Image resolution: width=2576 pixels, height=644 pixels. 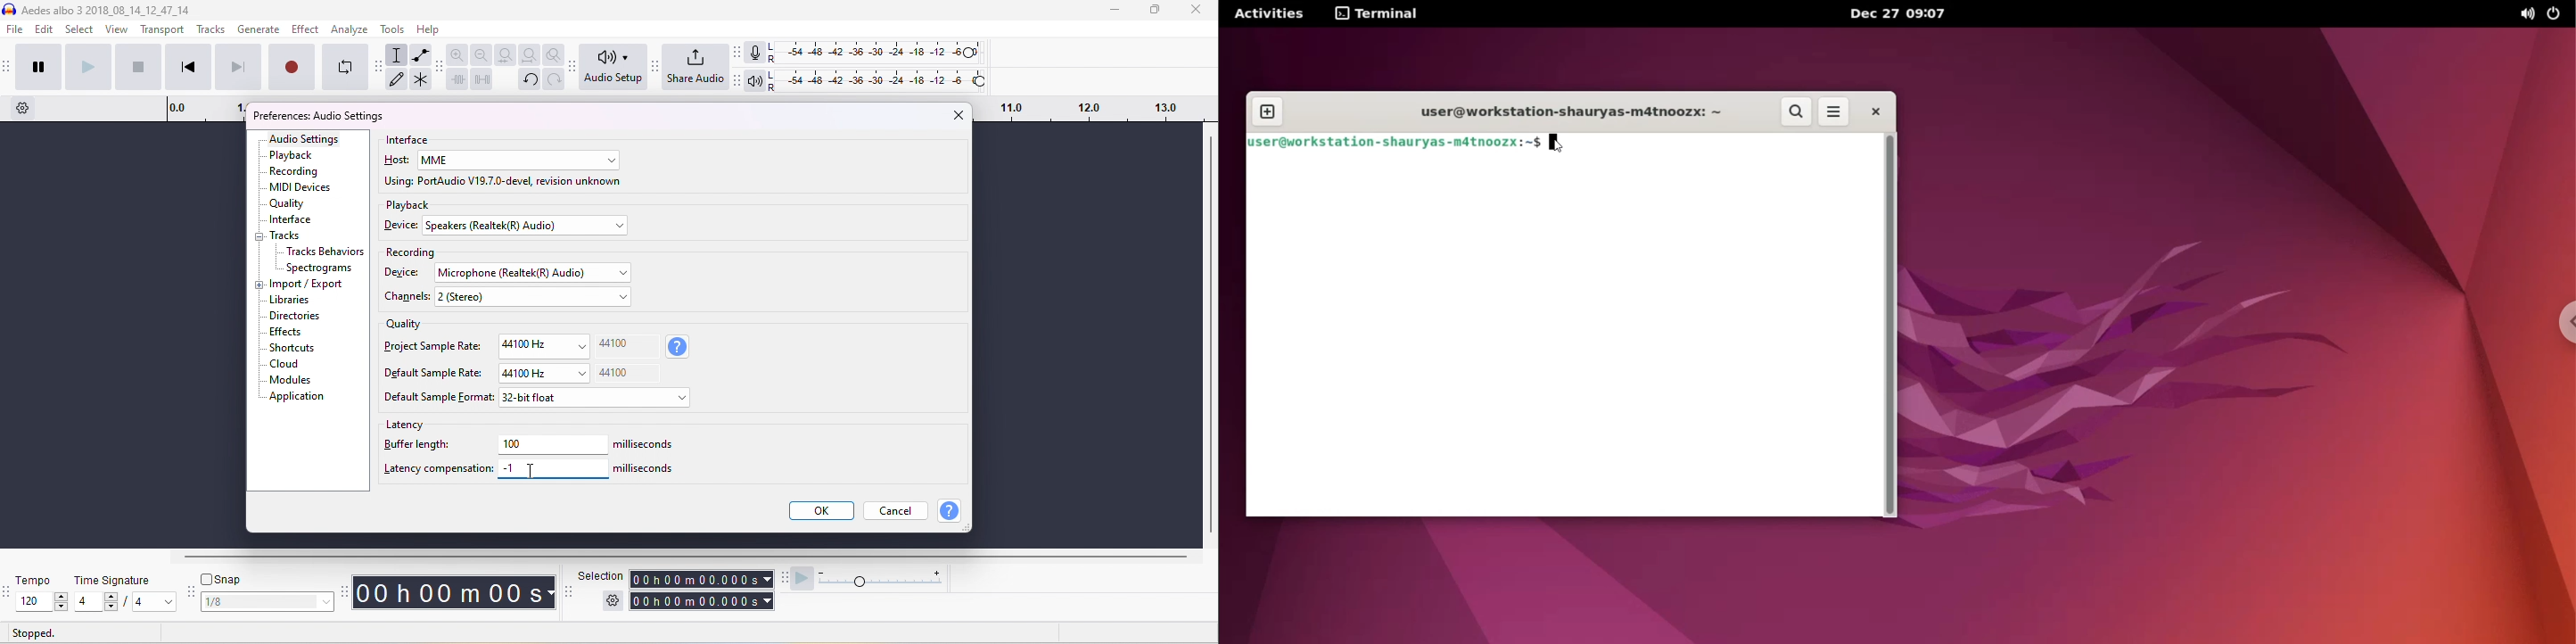 What do you see at coordinates (1091, 110) in the screenshot?
I see `drag time looping region` at bounding box center [1091, 110].